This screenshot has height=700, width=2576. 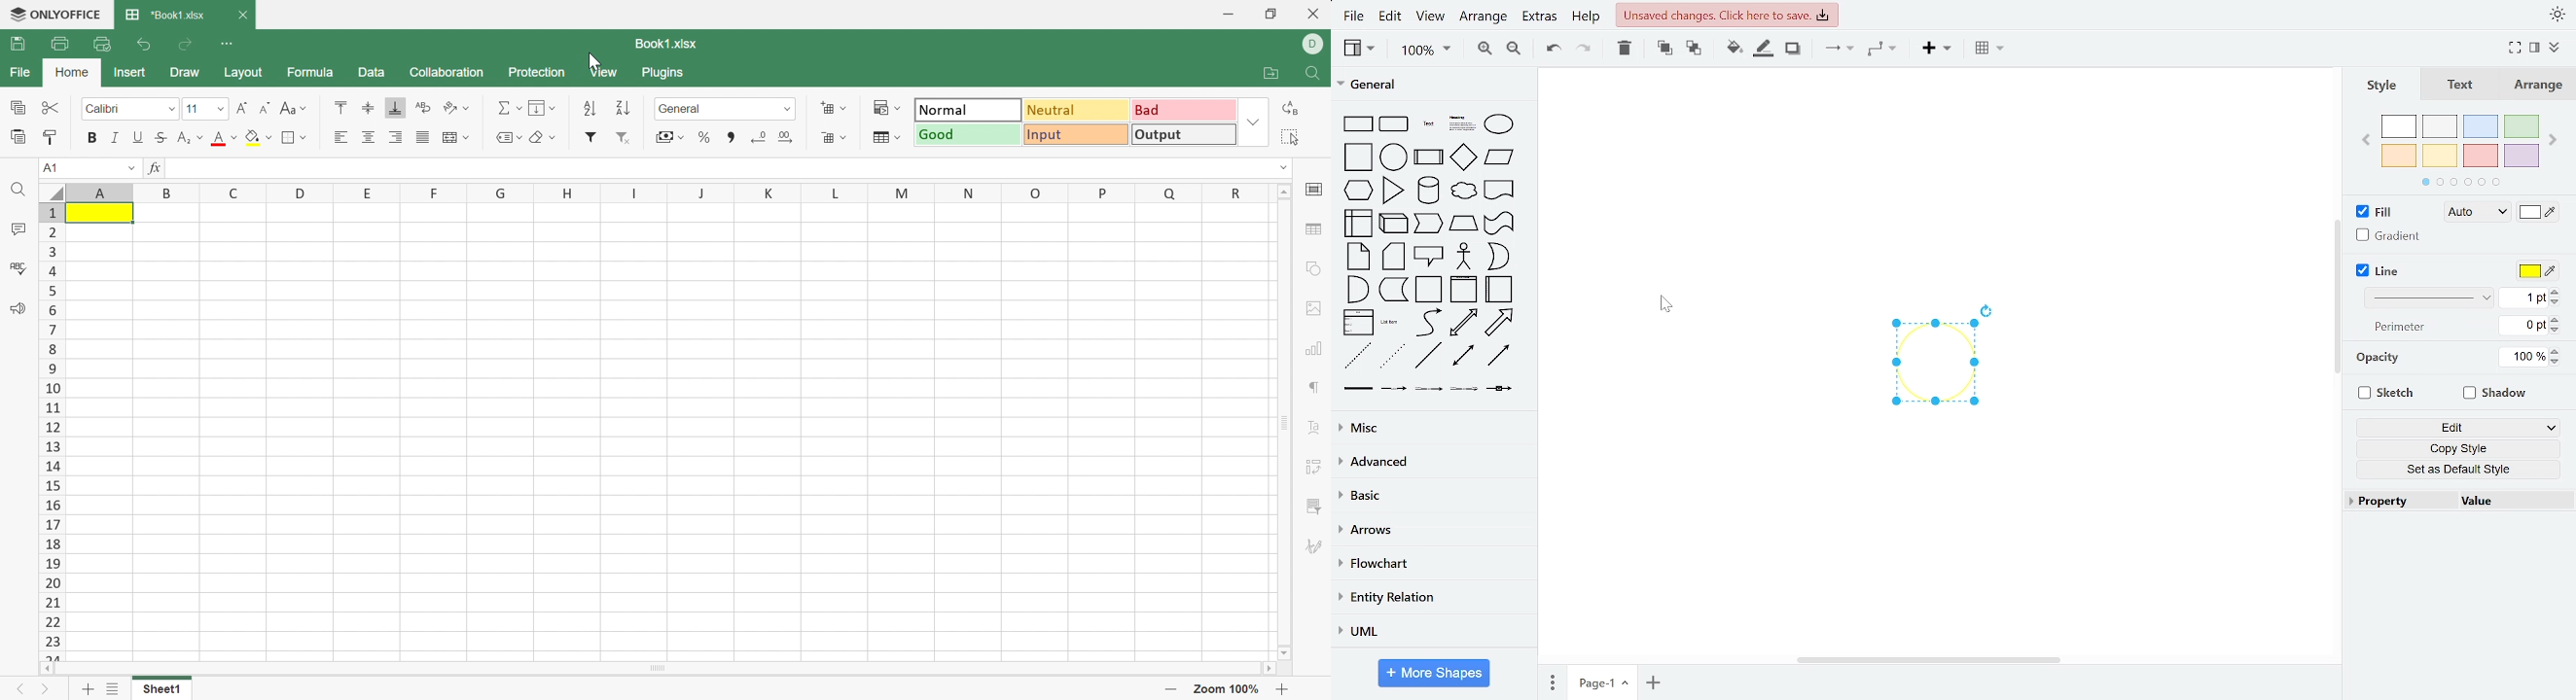 What do you see at coordinates (1554, 682) in the screenshot?
I see `pages` at bounding box center [1554, 682].